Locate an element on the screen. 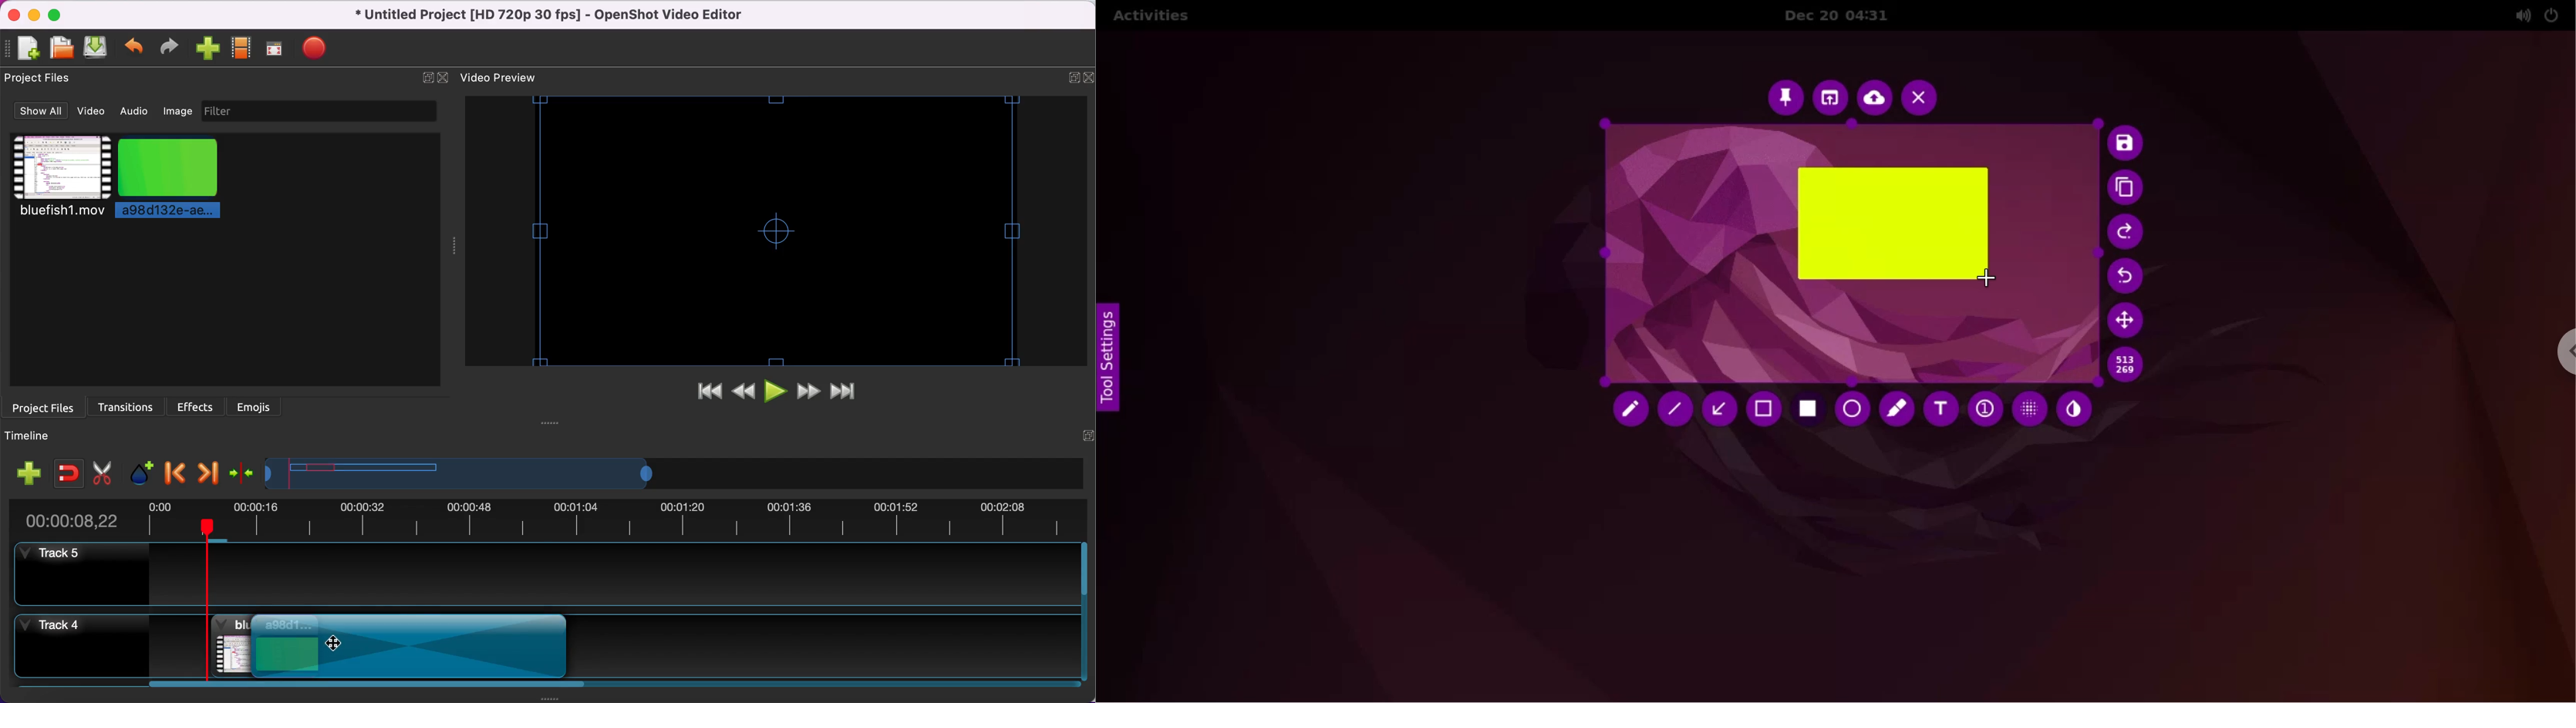 Image resolution: width=2576 pixels, height=728 pixels. play is located at coordinates (778, 393).